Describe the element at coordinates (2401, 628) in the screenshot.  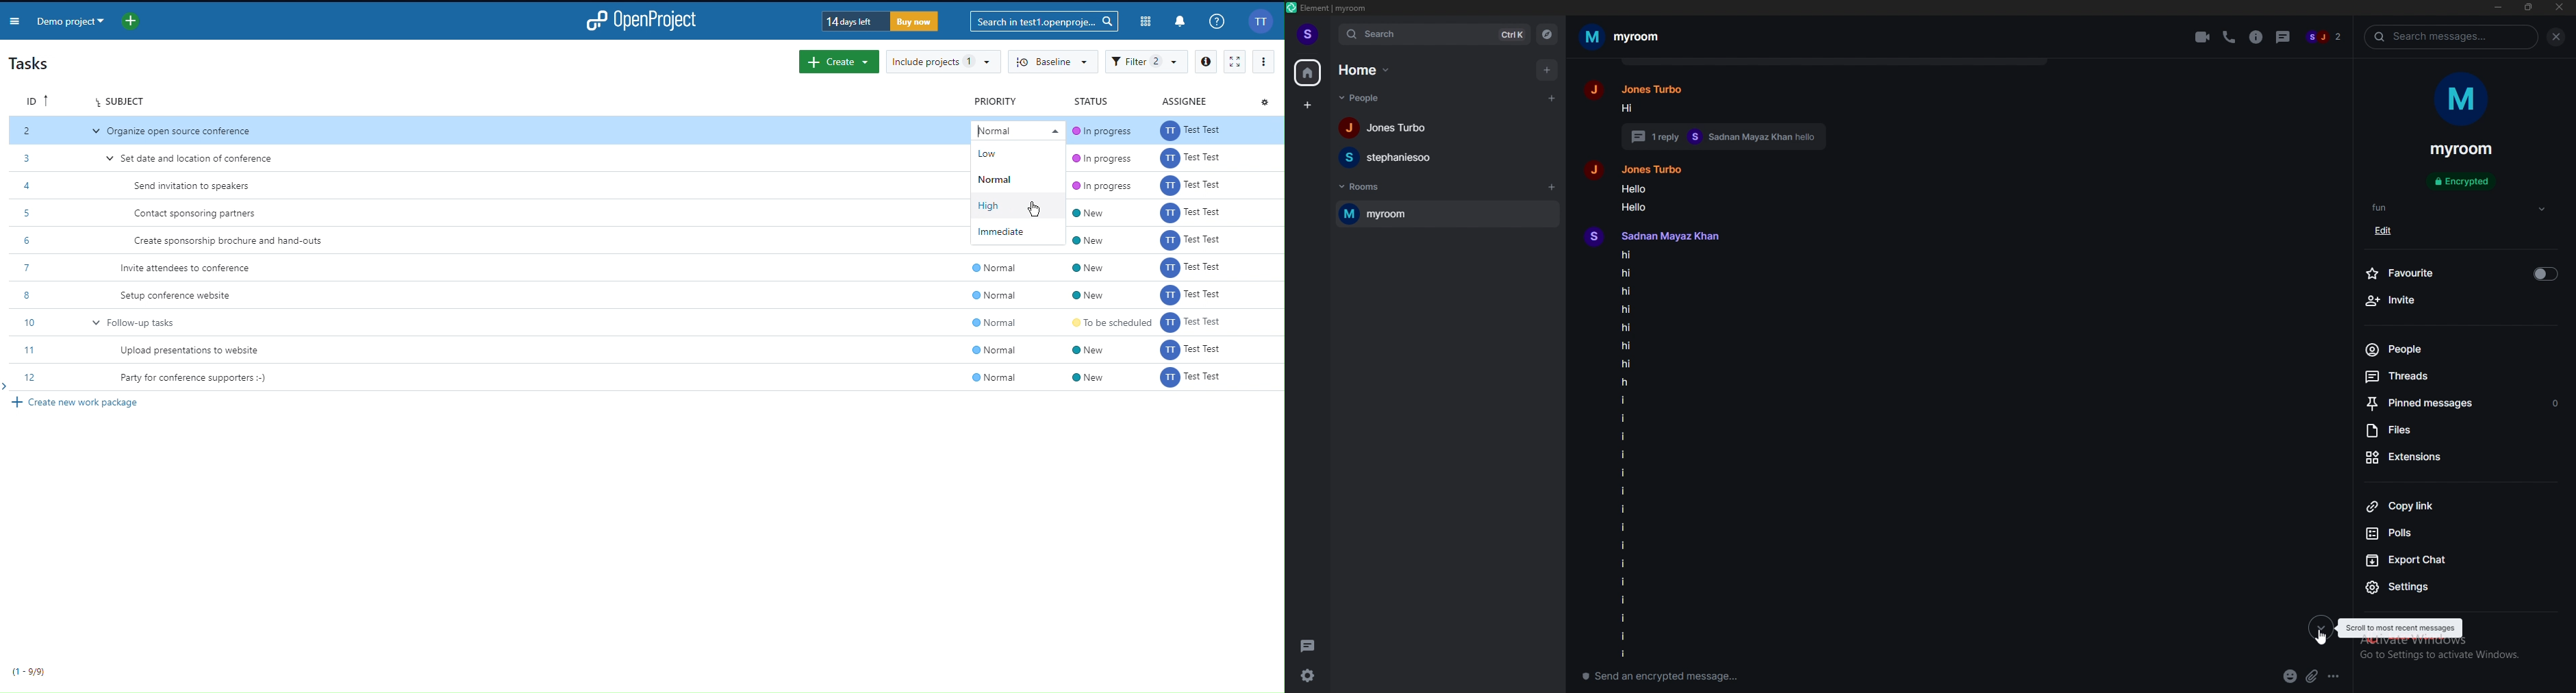
I see `scroll to most recent messages` at that location.